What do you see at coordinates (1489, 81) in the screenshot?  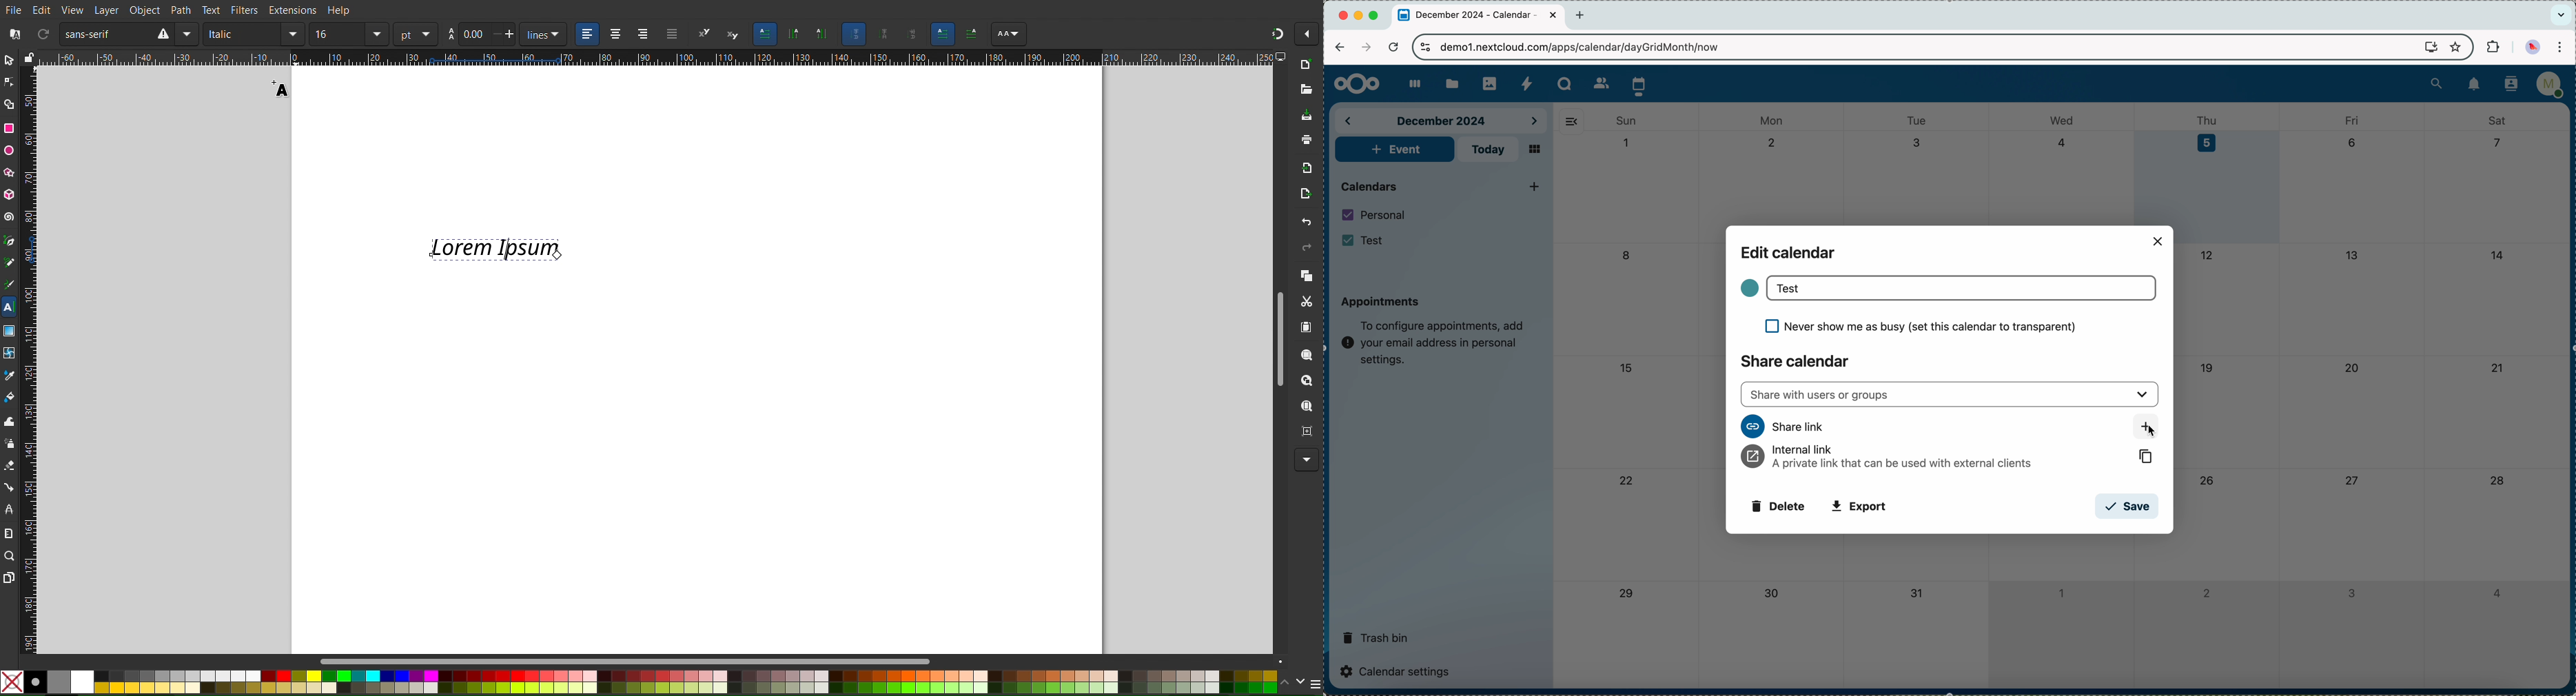 I see `photos` at bounding box center [1489, 81].